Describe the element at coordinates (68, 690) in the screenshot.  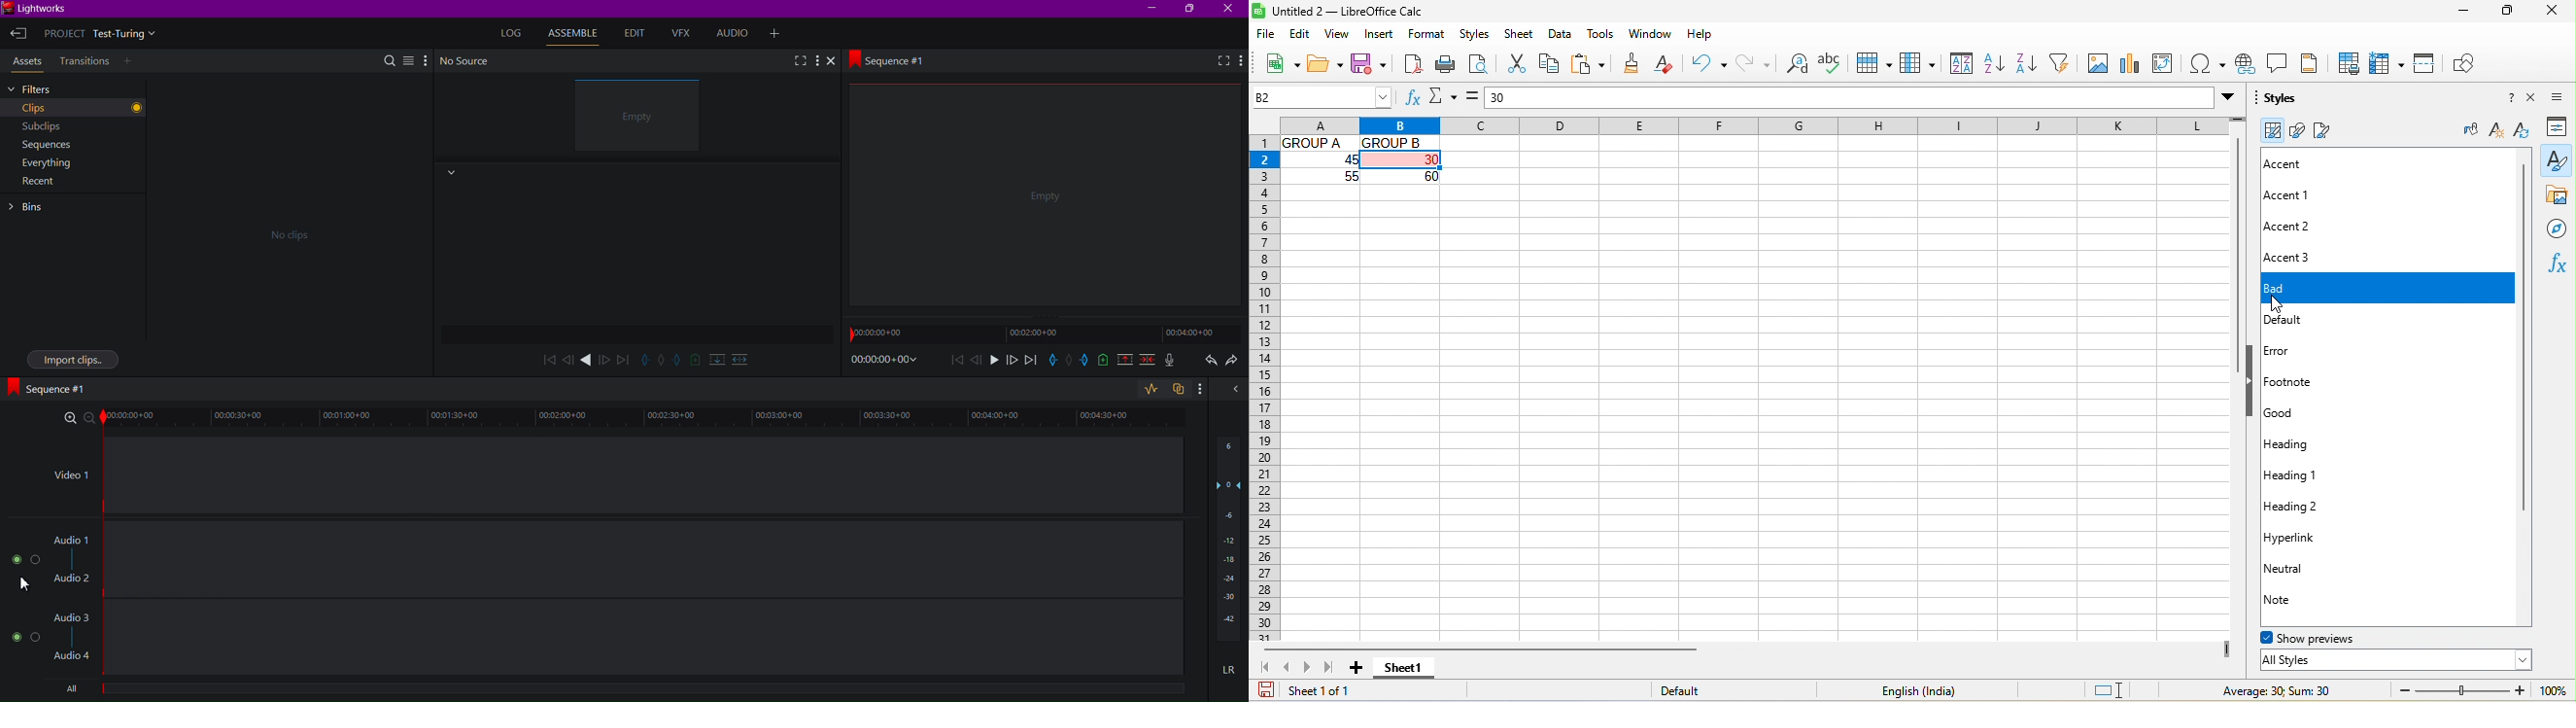
I see `All` at that location.